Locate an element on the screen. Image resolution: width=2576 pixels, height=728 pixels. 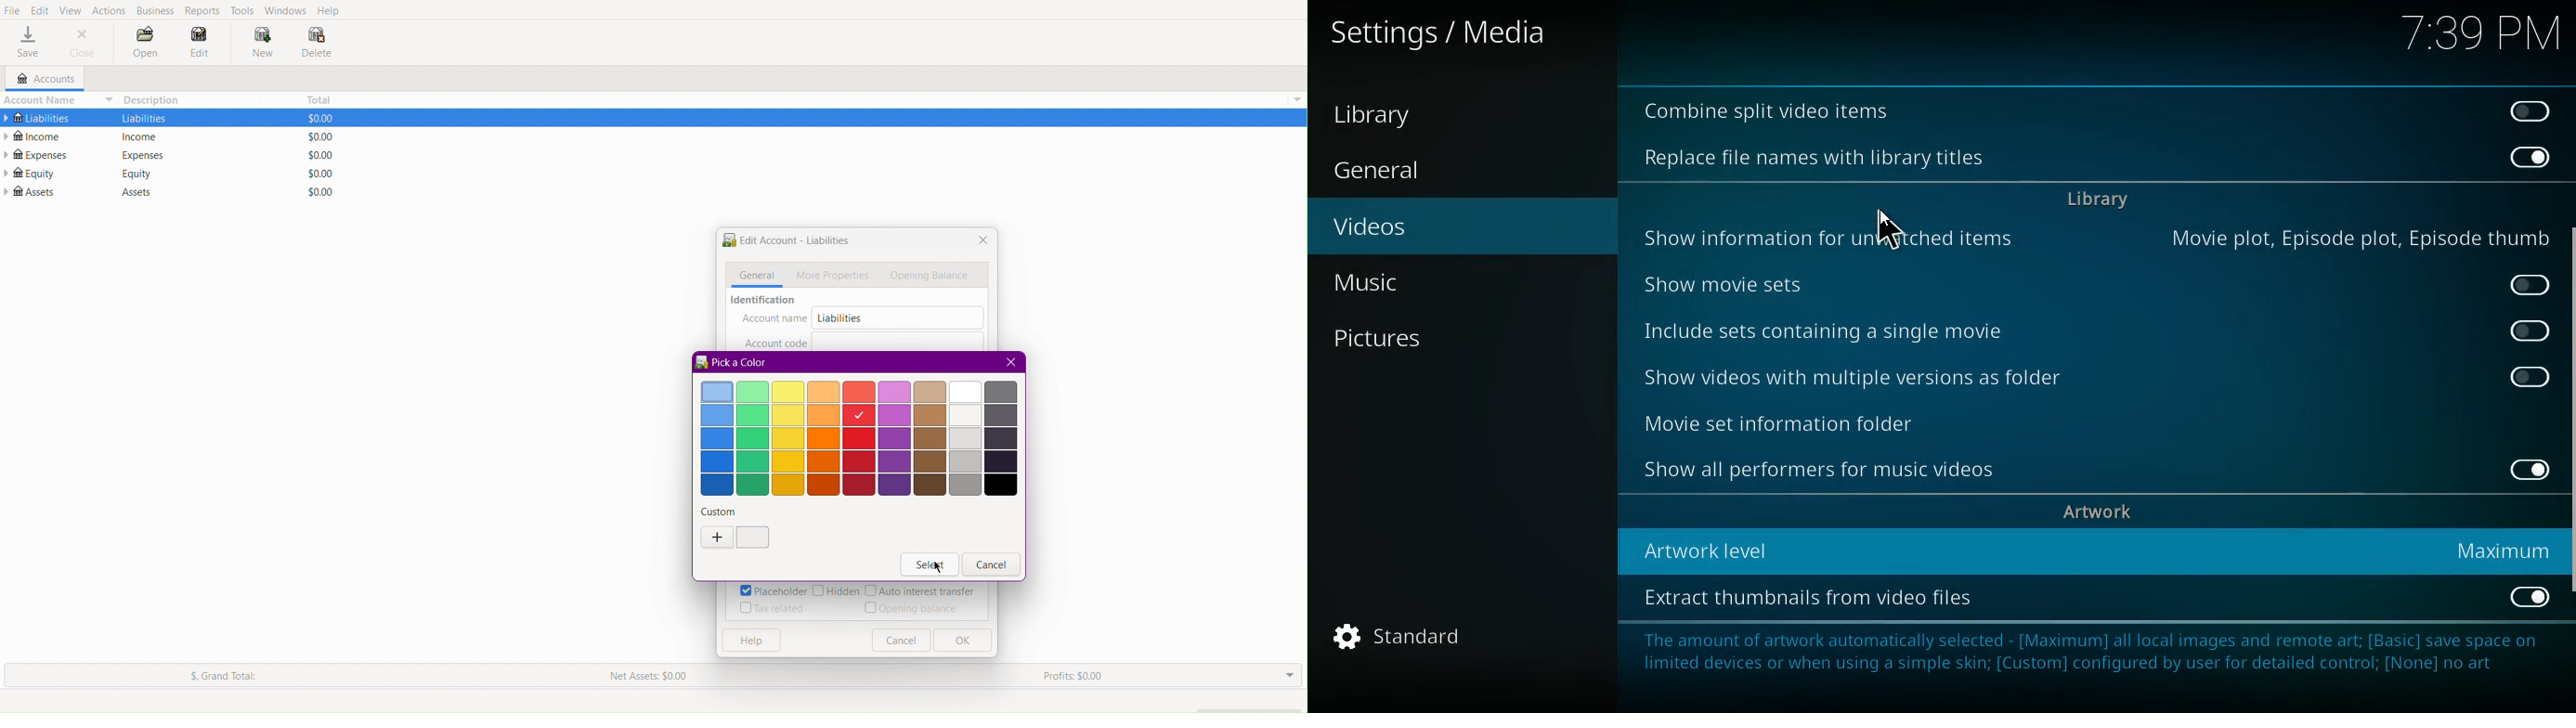
Edit Account - Liabilities is located at coordinates (785, 242).